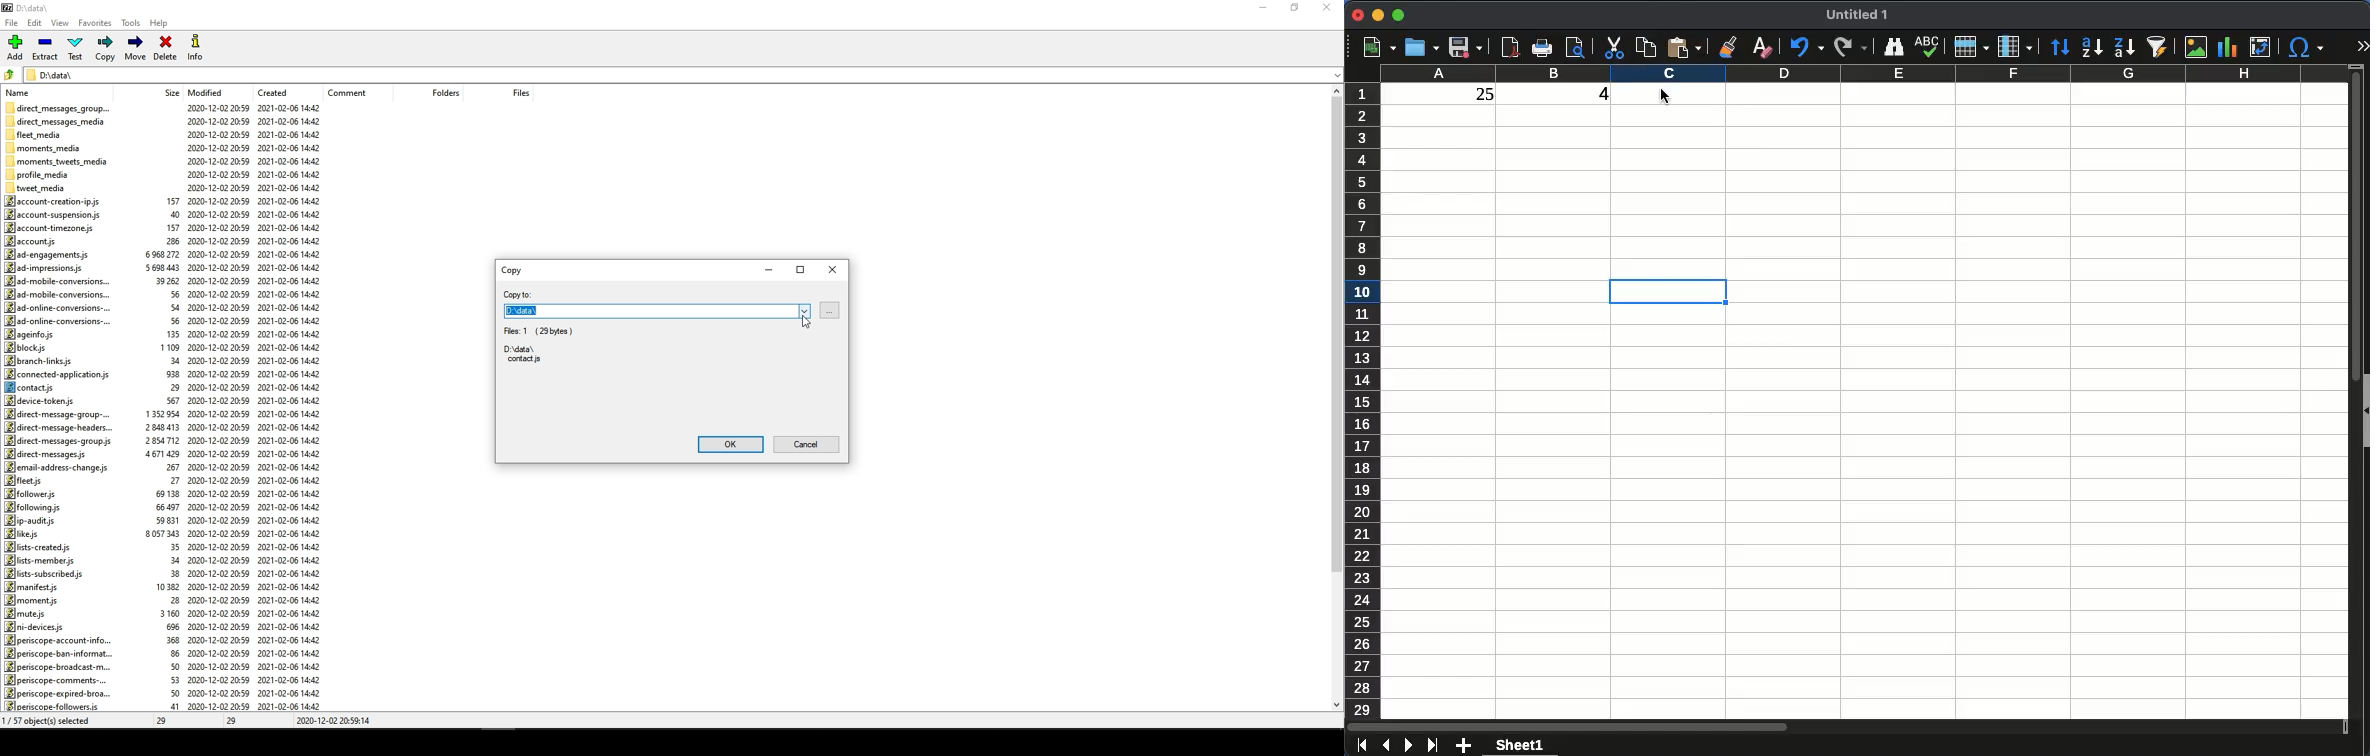 This screenshot has height=756, width=2380. What do you see at coordinates (41, 547) in the screenshot?
I see `lists-created.js` at bounding box center [41, 547].